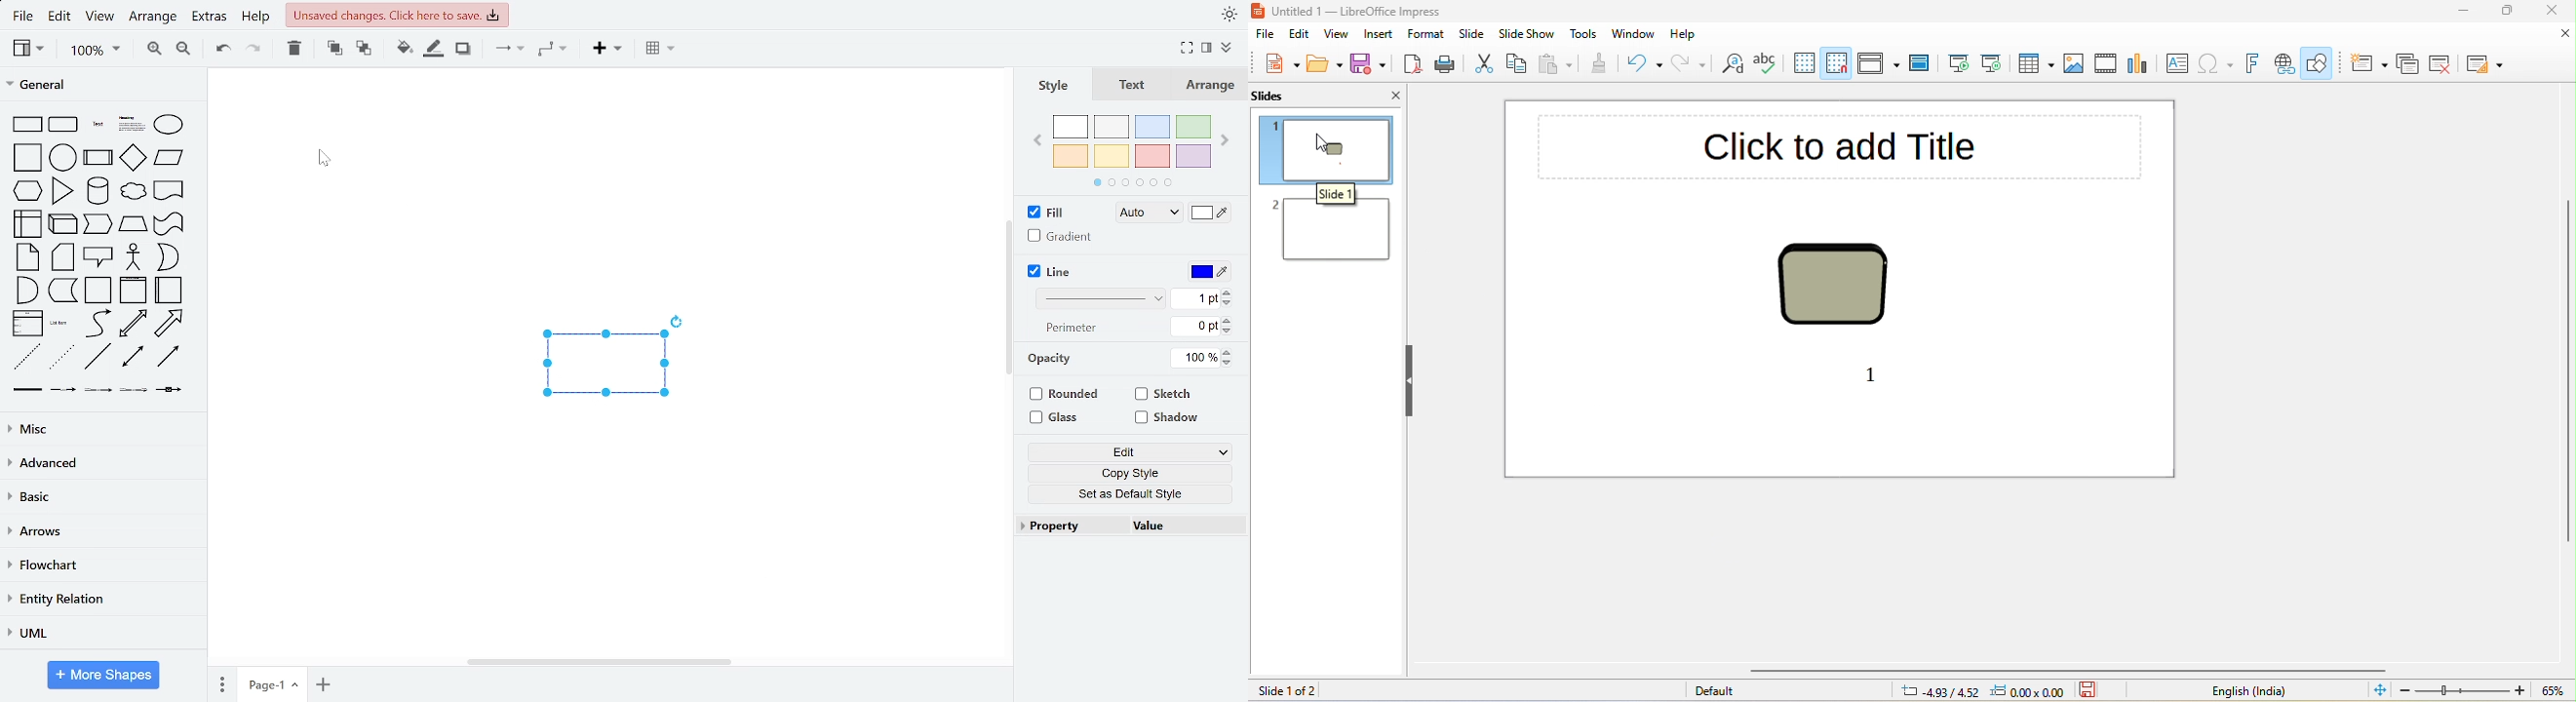 This screenshot has width=2576, height=728. What do you see at coordinates (1380, 35) in the screenshot?
I see `insert` at bounding box center [1380, 35].